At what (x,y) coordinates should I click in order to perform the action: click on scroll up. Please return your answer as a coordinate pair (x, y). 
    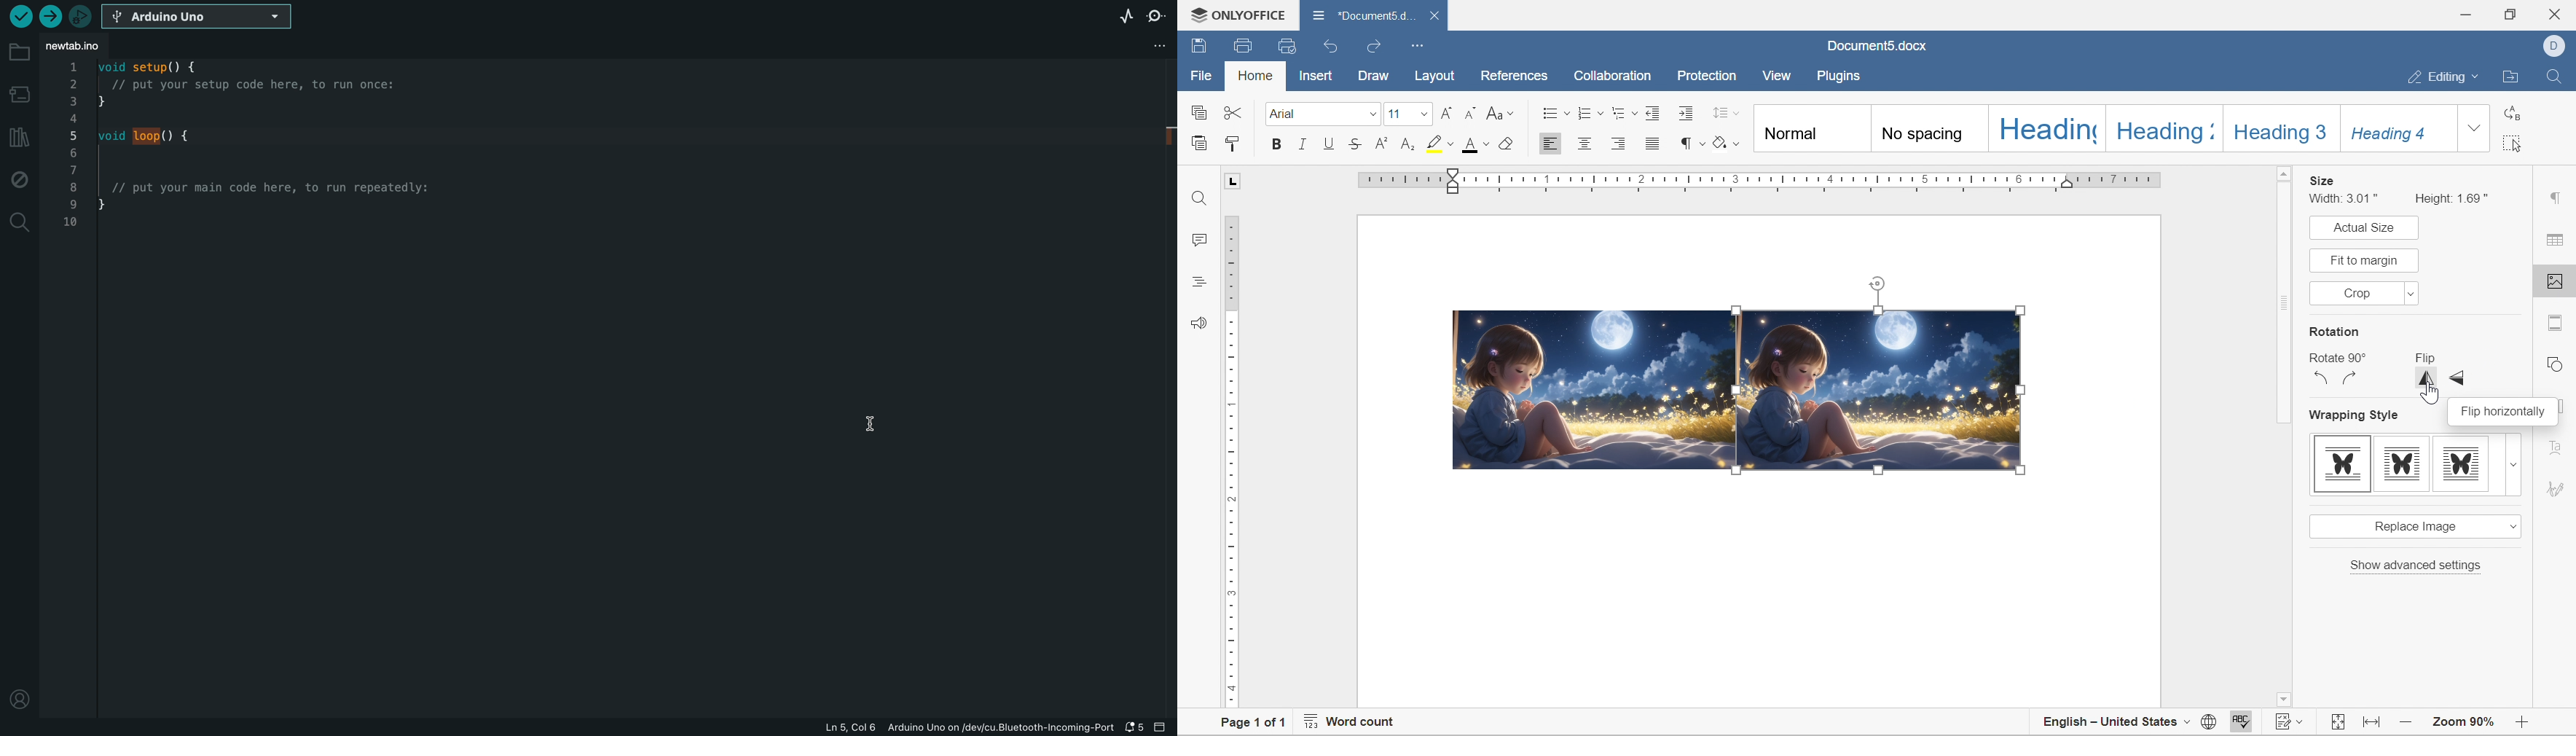
    Looking at the image, I should click on (2527, 172).